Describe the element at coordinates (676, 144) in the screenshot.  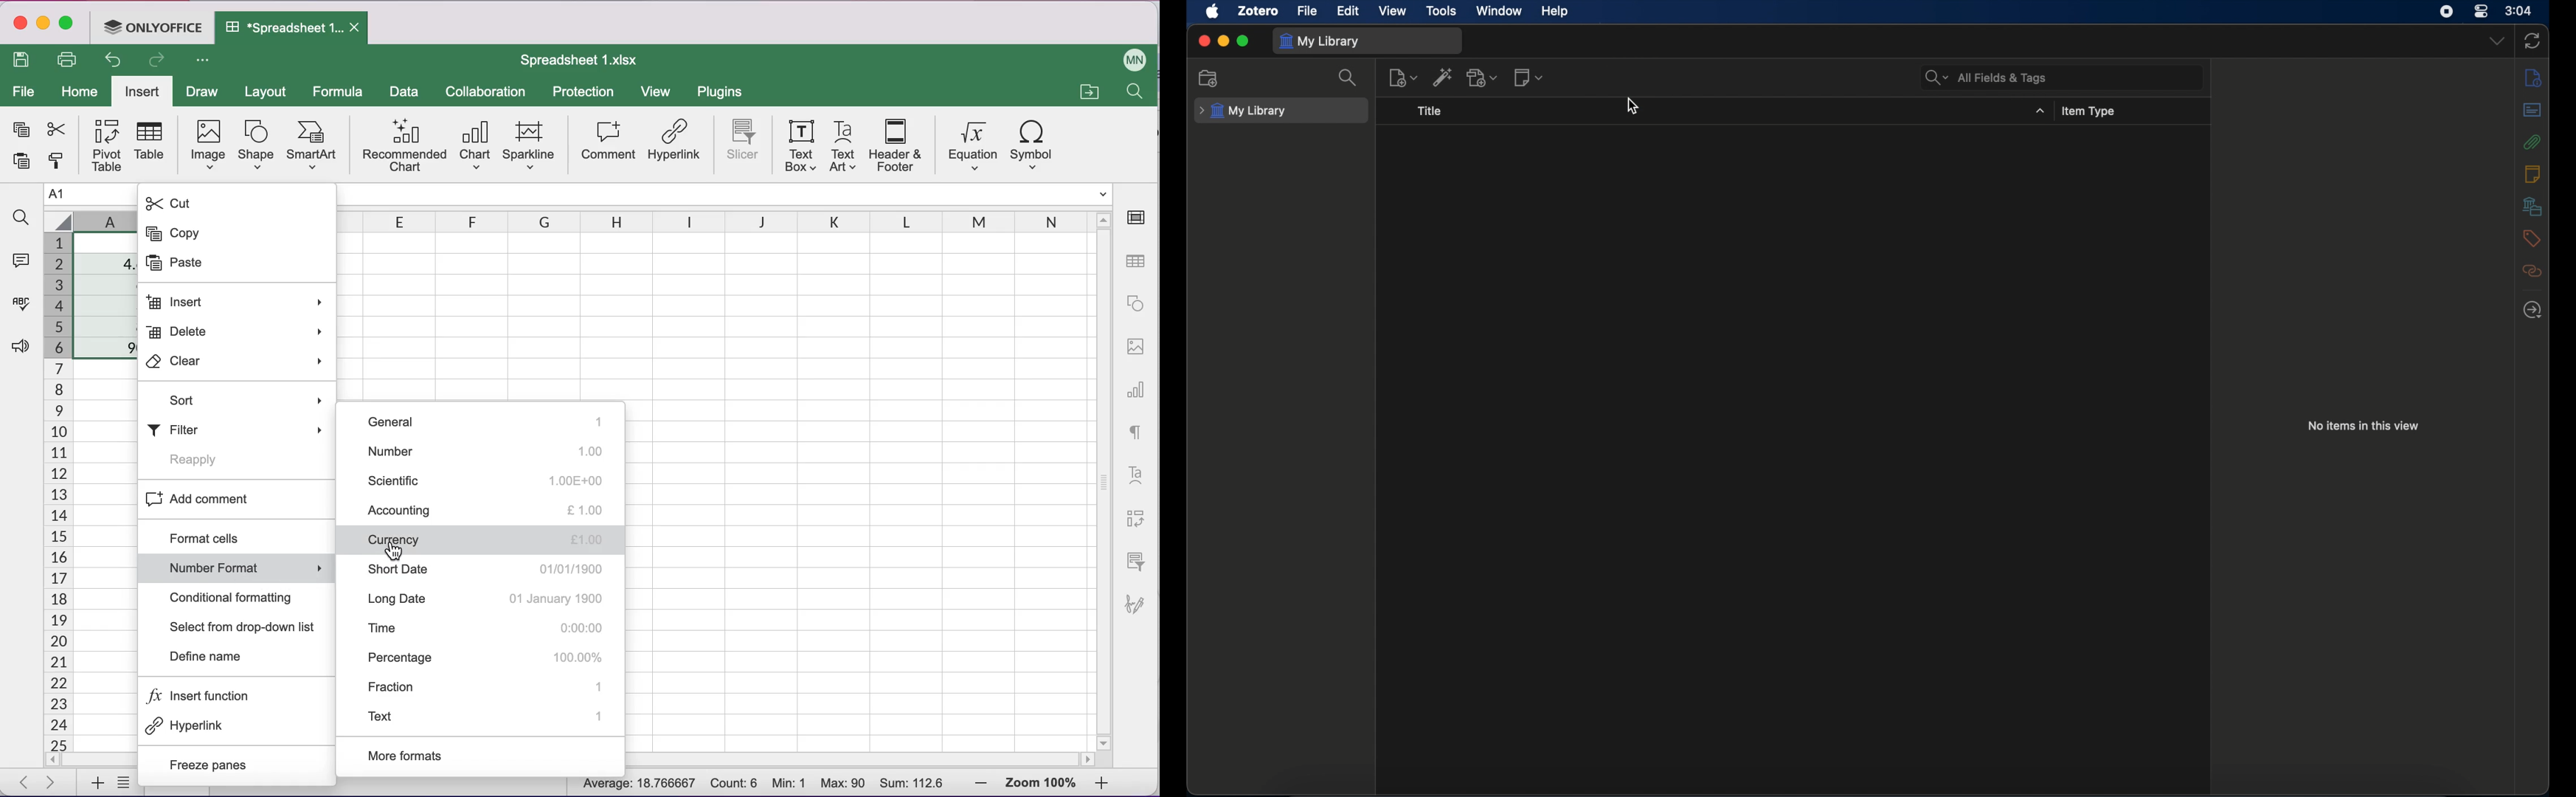
I see `hyperlink` at that location.